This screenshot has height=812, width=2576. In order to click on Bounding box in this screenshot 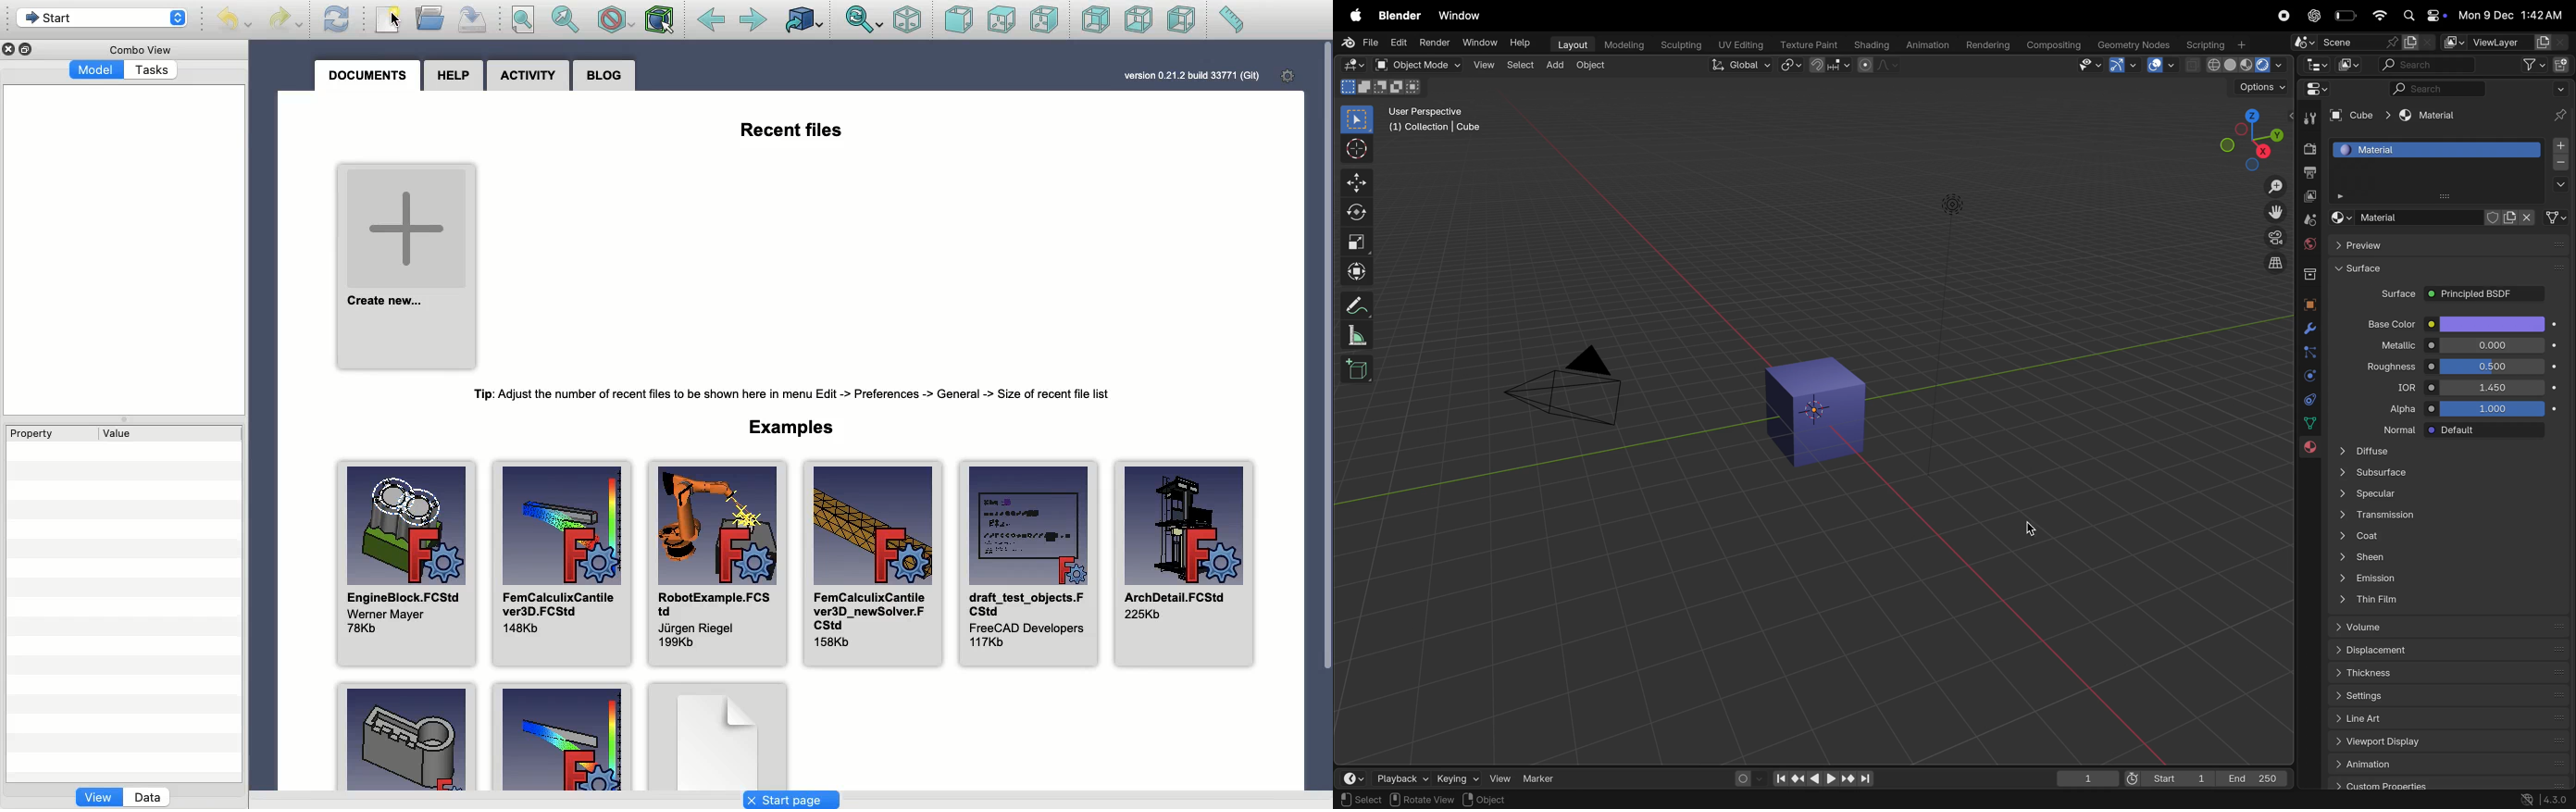, I will do `click(662, 21)`.